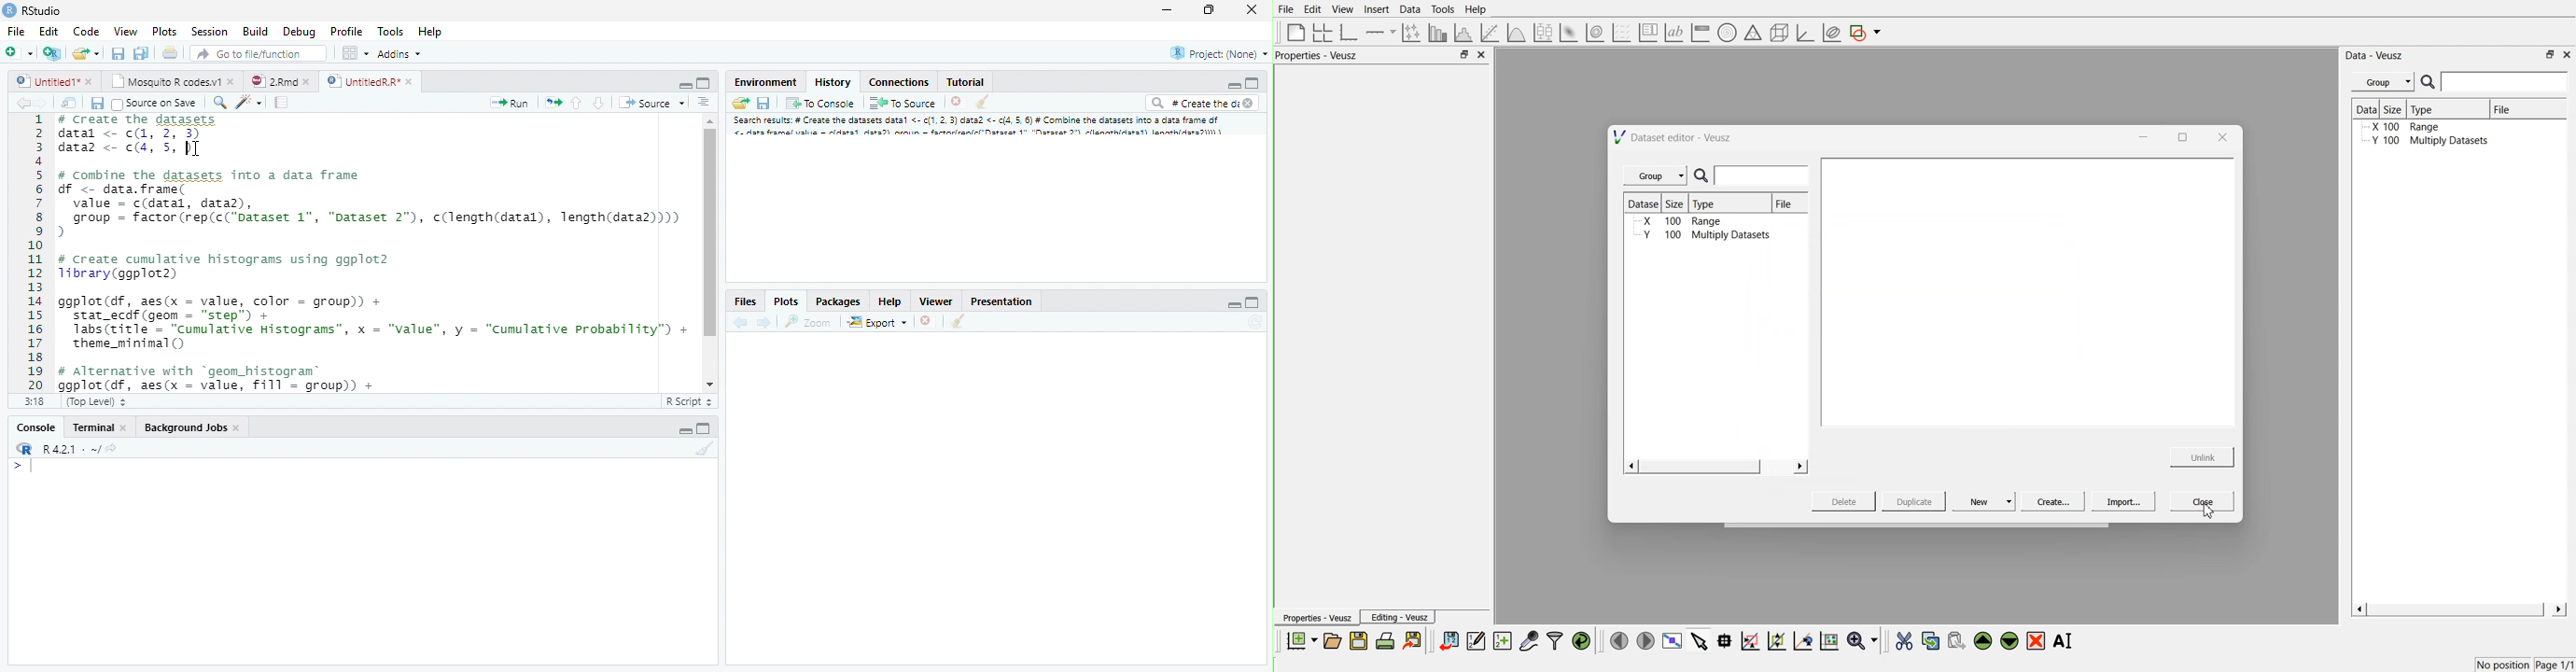  What do you see at coordinates (118, 53) in the screenshot?
I see `Save` at bounding box center [118, 53].